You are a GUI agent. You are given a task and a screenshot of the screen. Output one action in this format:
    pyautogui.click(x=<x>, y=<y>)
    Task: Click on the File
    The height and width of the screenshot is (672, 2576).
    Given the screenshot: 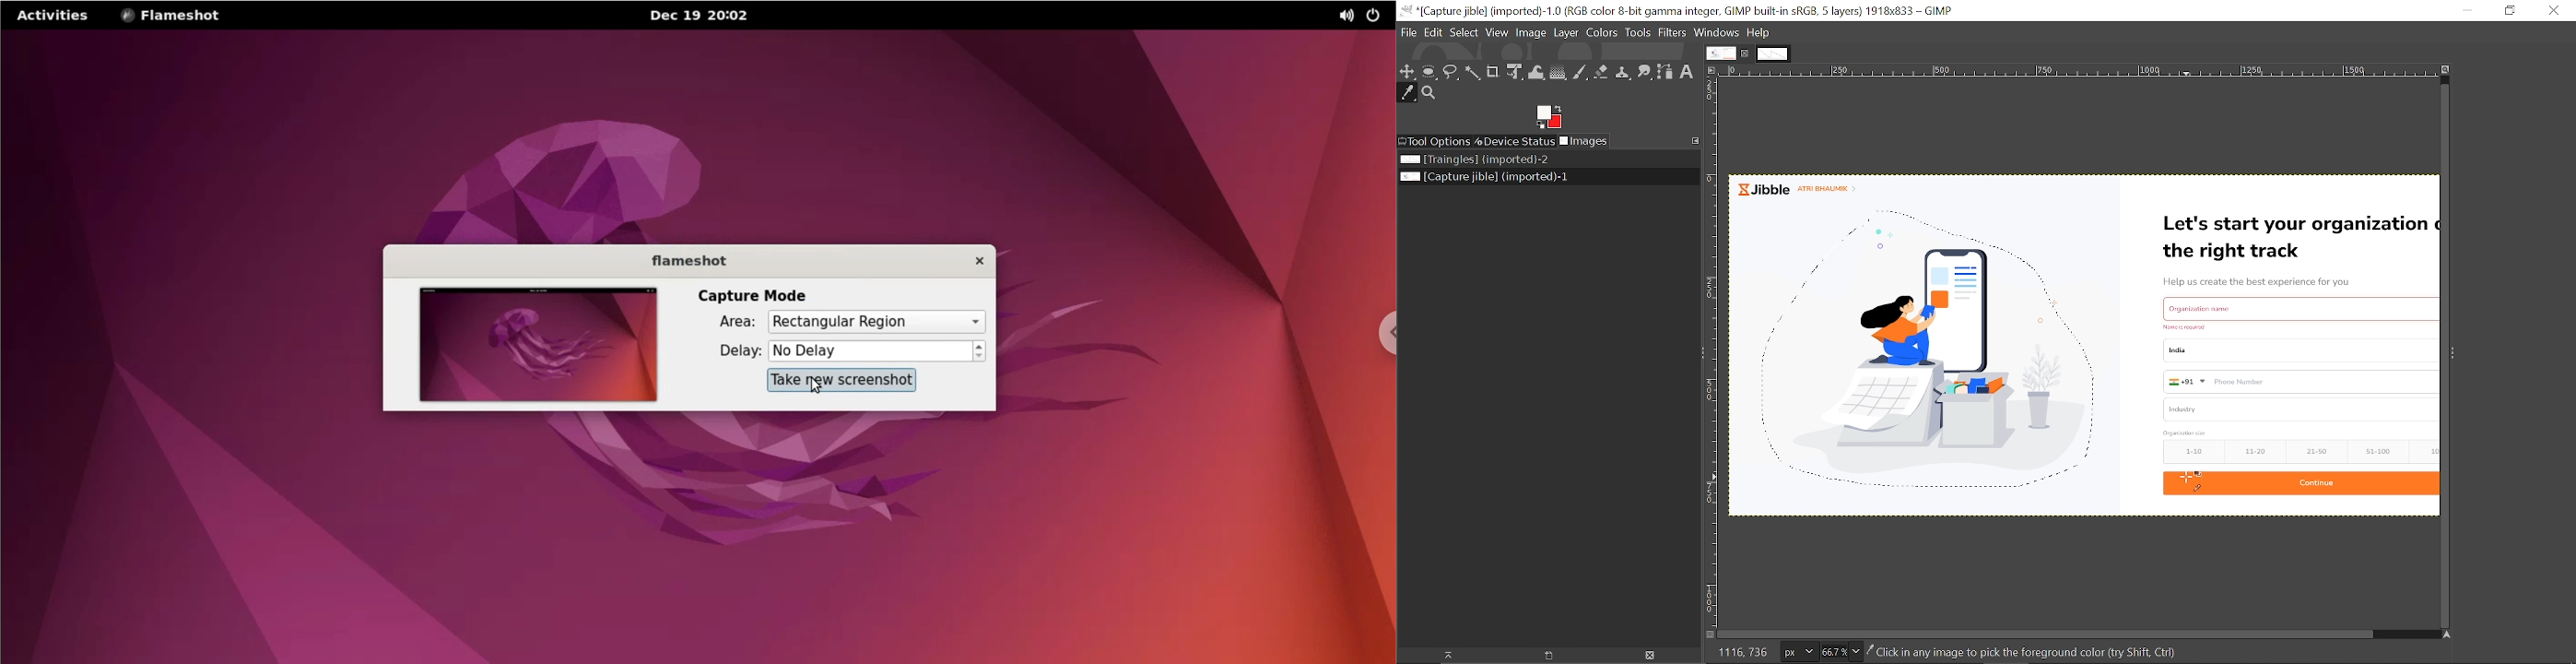 What is the action you would take?
    pyautogui.click(x=1408, y=32)
    